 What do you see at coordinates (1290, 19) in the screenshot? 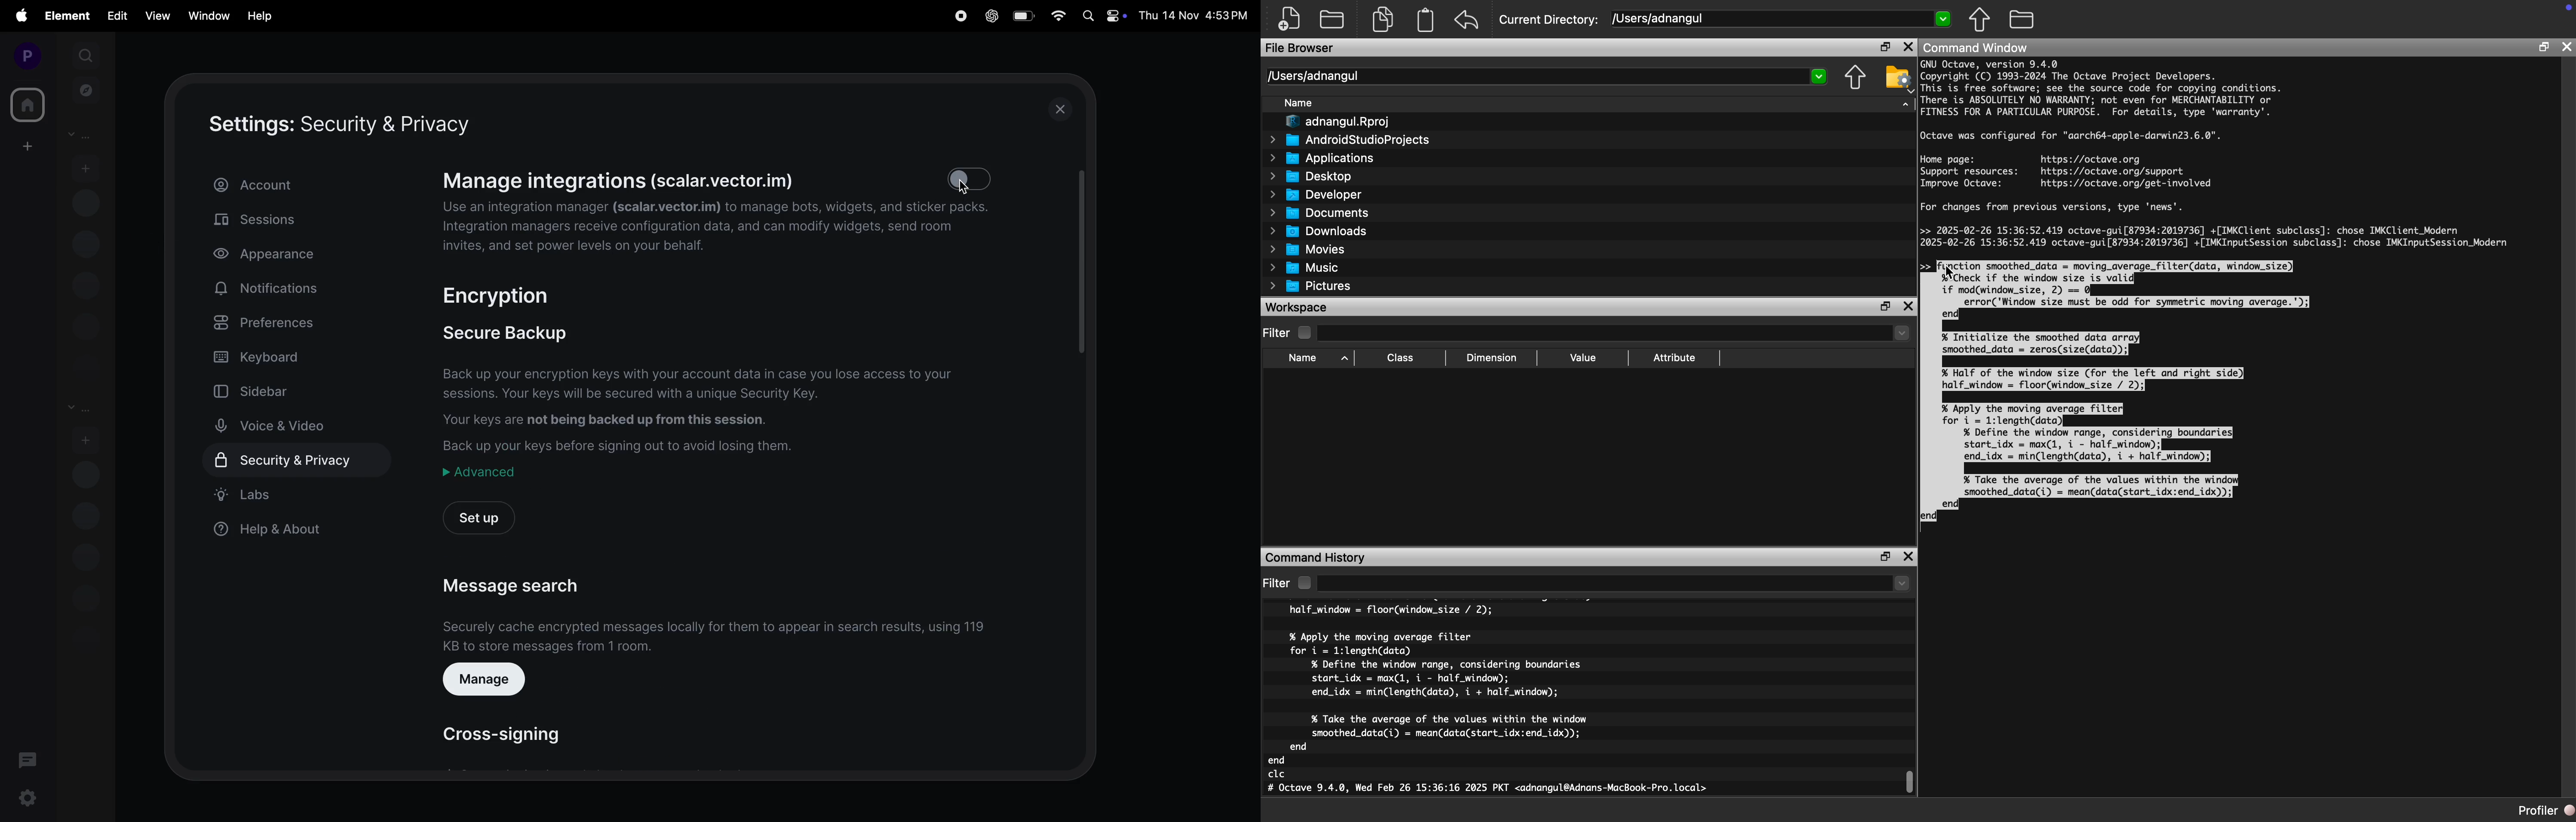
I see `New File` at bounding box center [1290, 19].